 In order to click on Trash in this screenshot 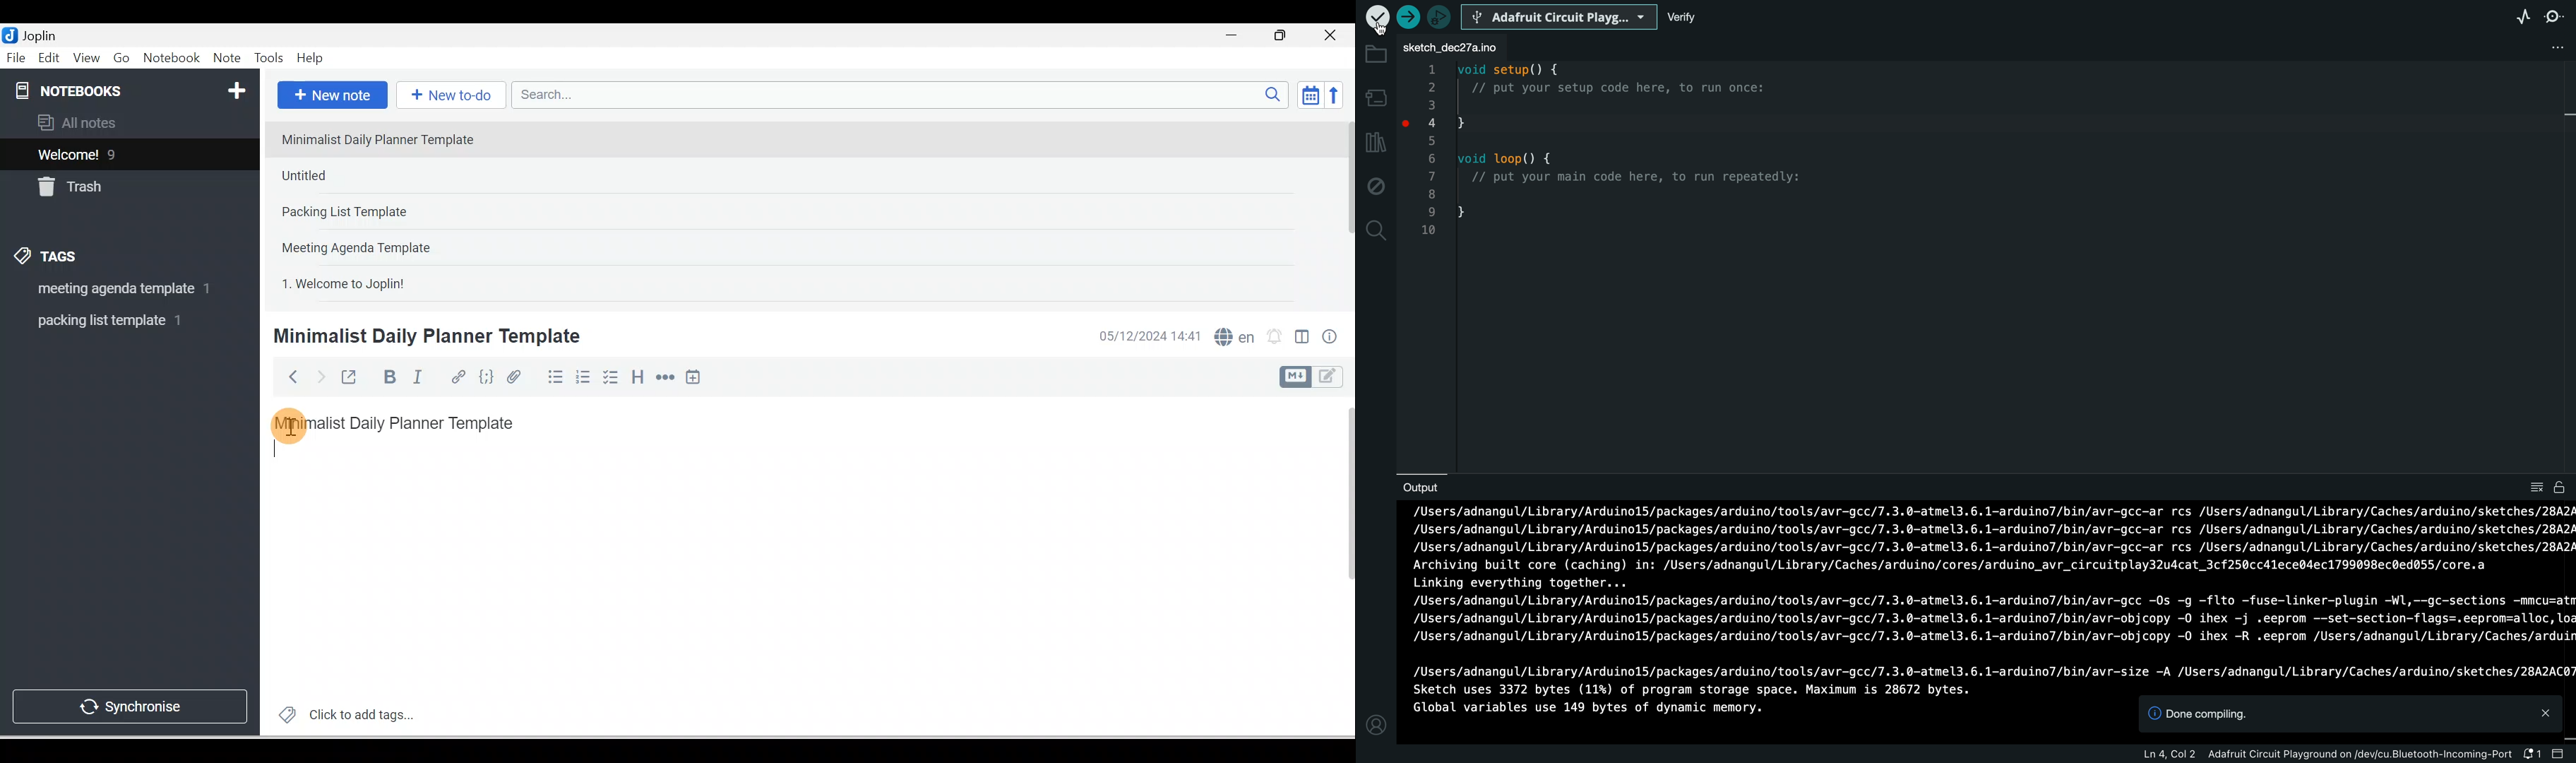, I will do `click(104, 183)`.